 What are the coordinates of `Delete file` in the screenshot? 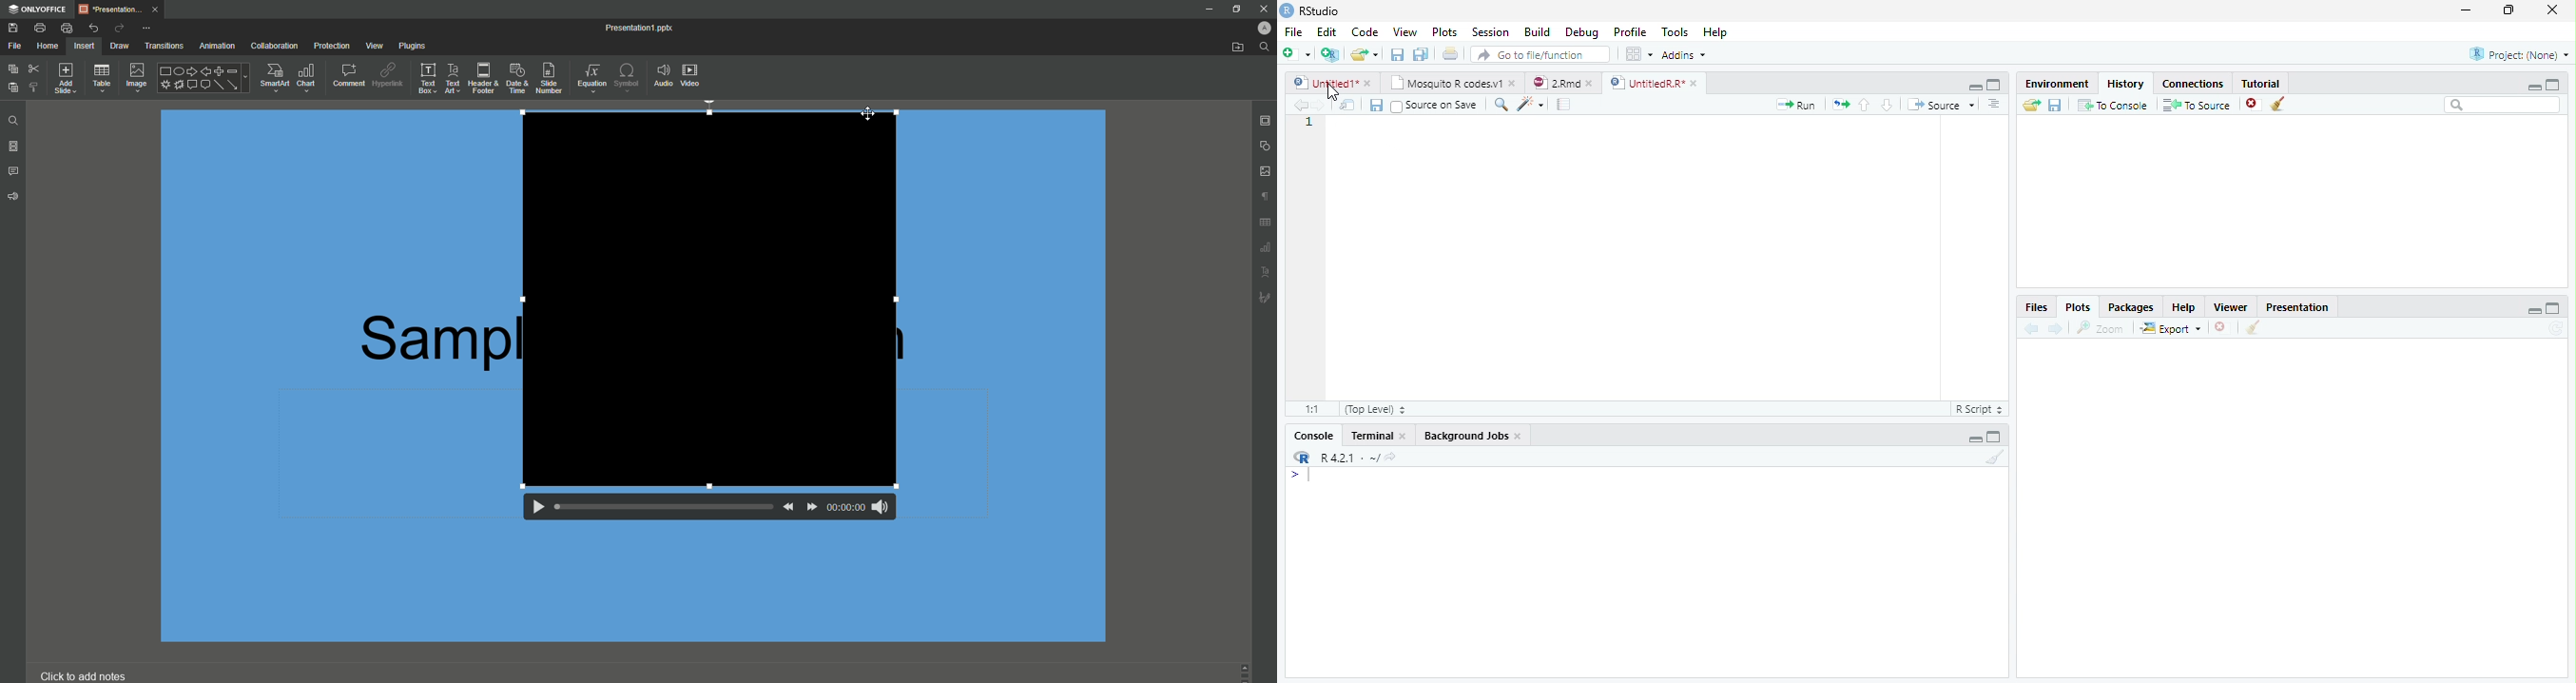 It's located at (2255, 104).